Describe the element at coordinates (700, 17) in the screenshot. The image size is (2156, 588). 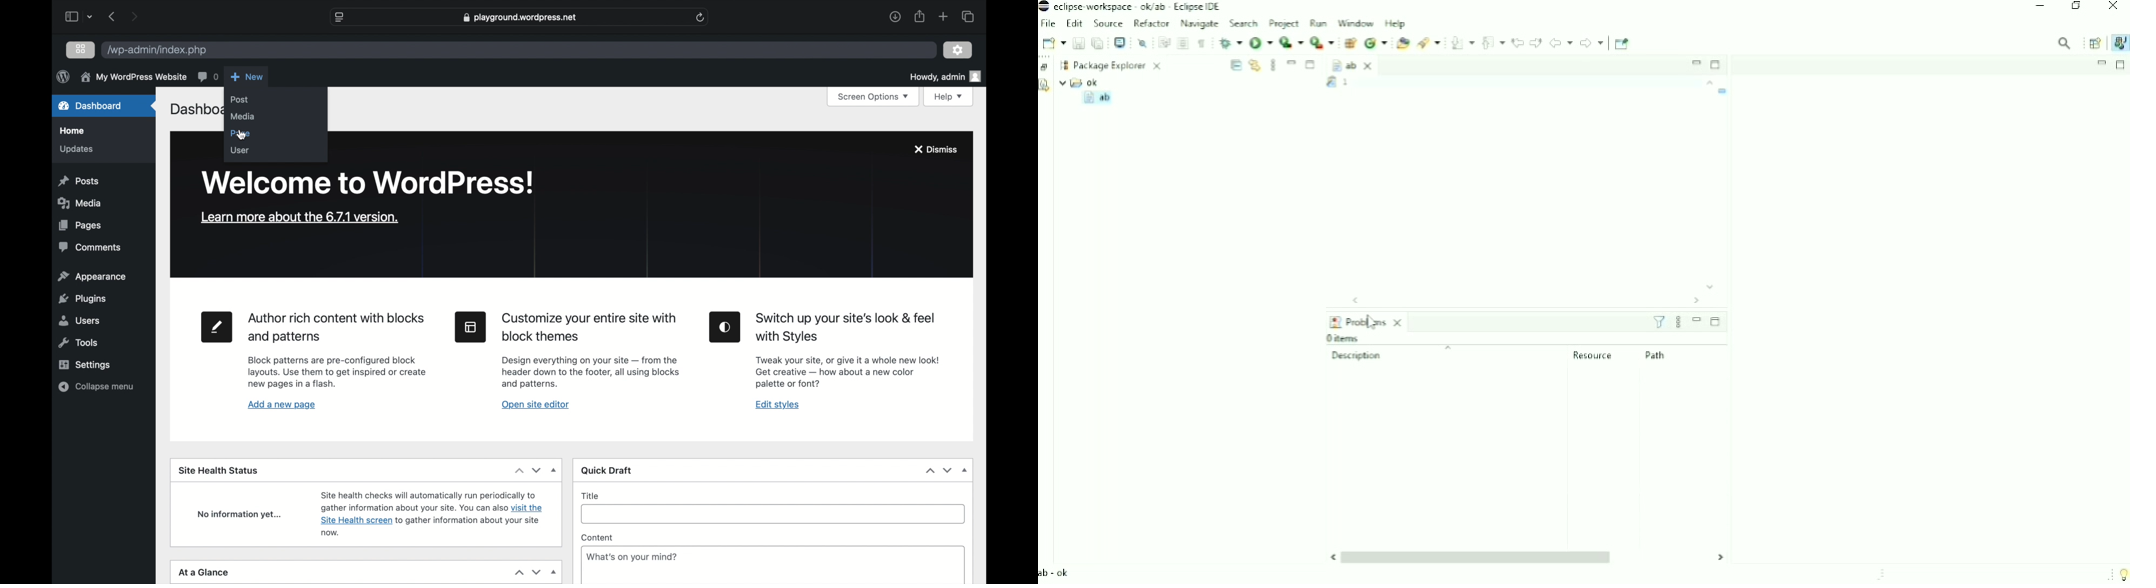
I see `refresh` at that location.